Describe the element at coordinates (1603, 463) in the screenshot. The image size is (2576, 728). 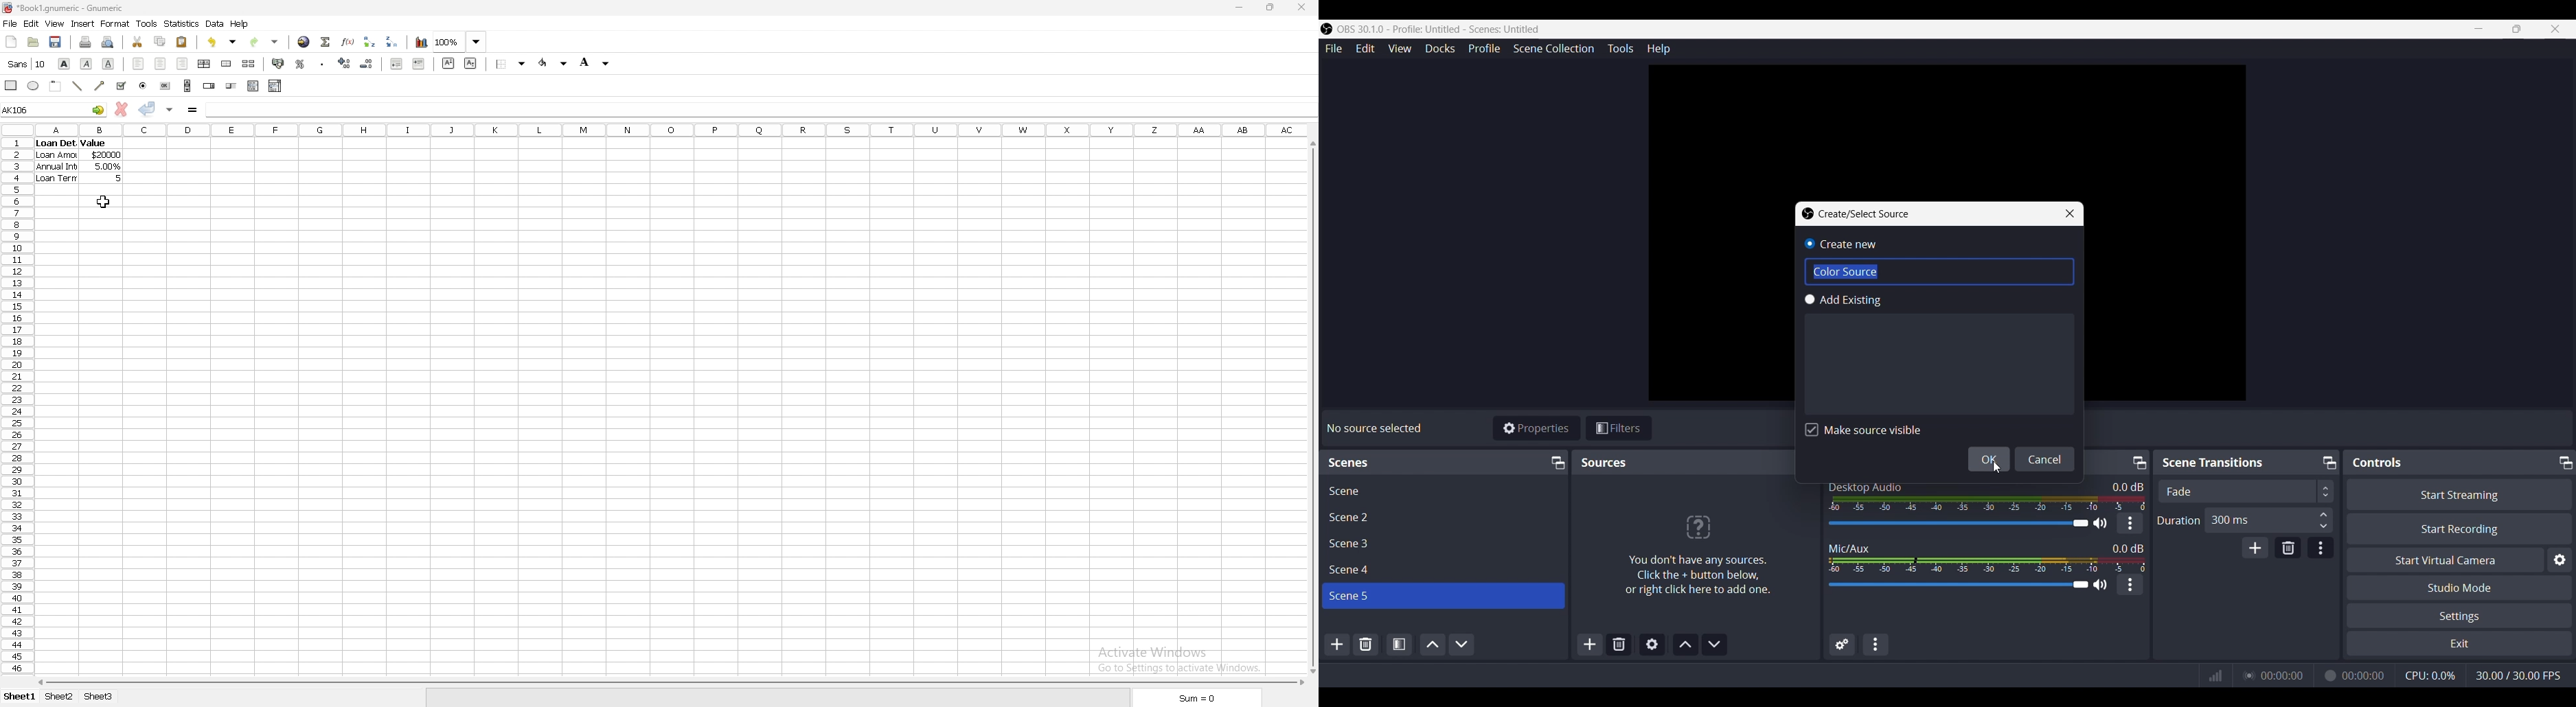
I see `Sources` at that location.